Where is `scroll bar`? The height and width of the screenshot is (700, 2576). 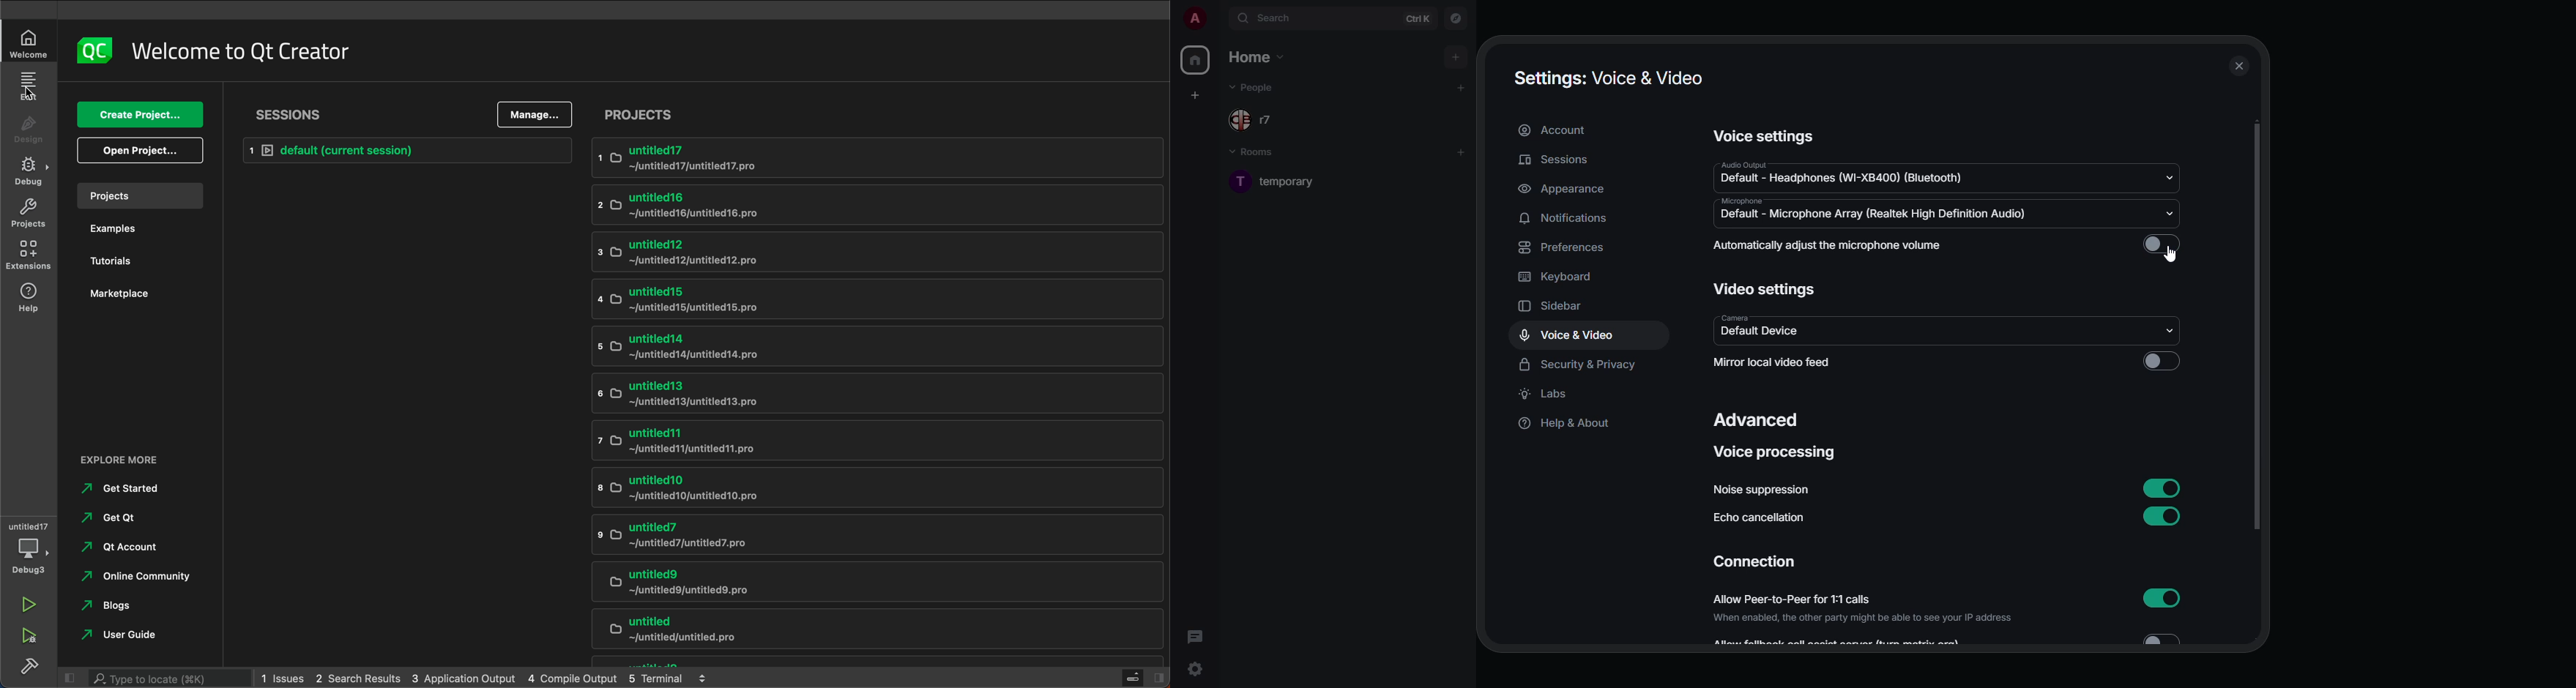 scroll bar is located at coordinates (2256, 325).